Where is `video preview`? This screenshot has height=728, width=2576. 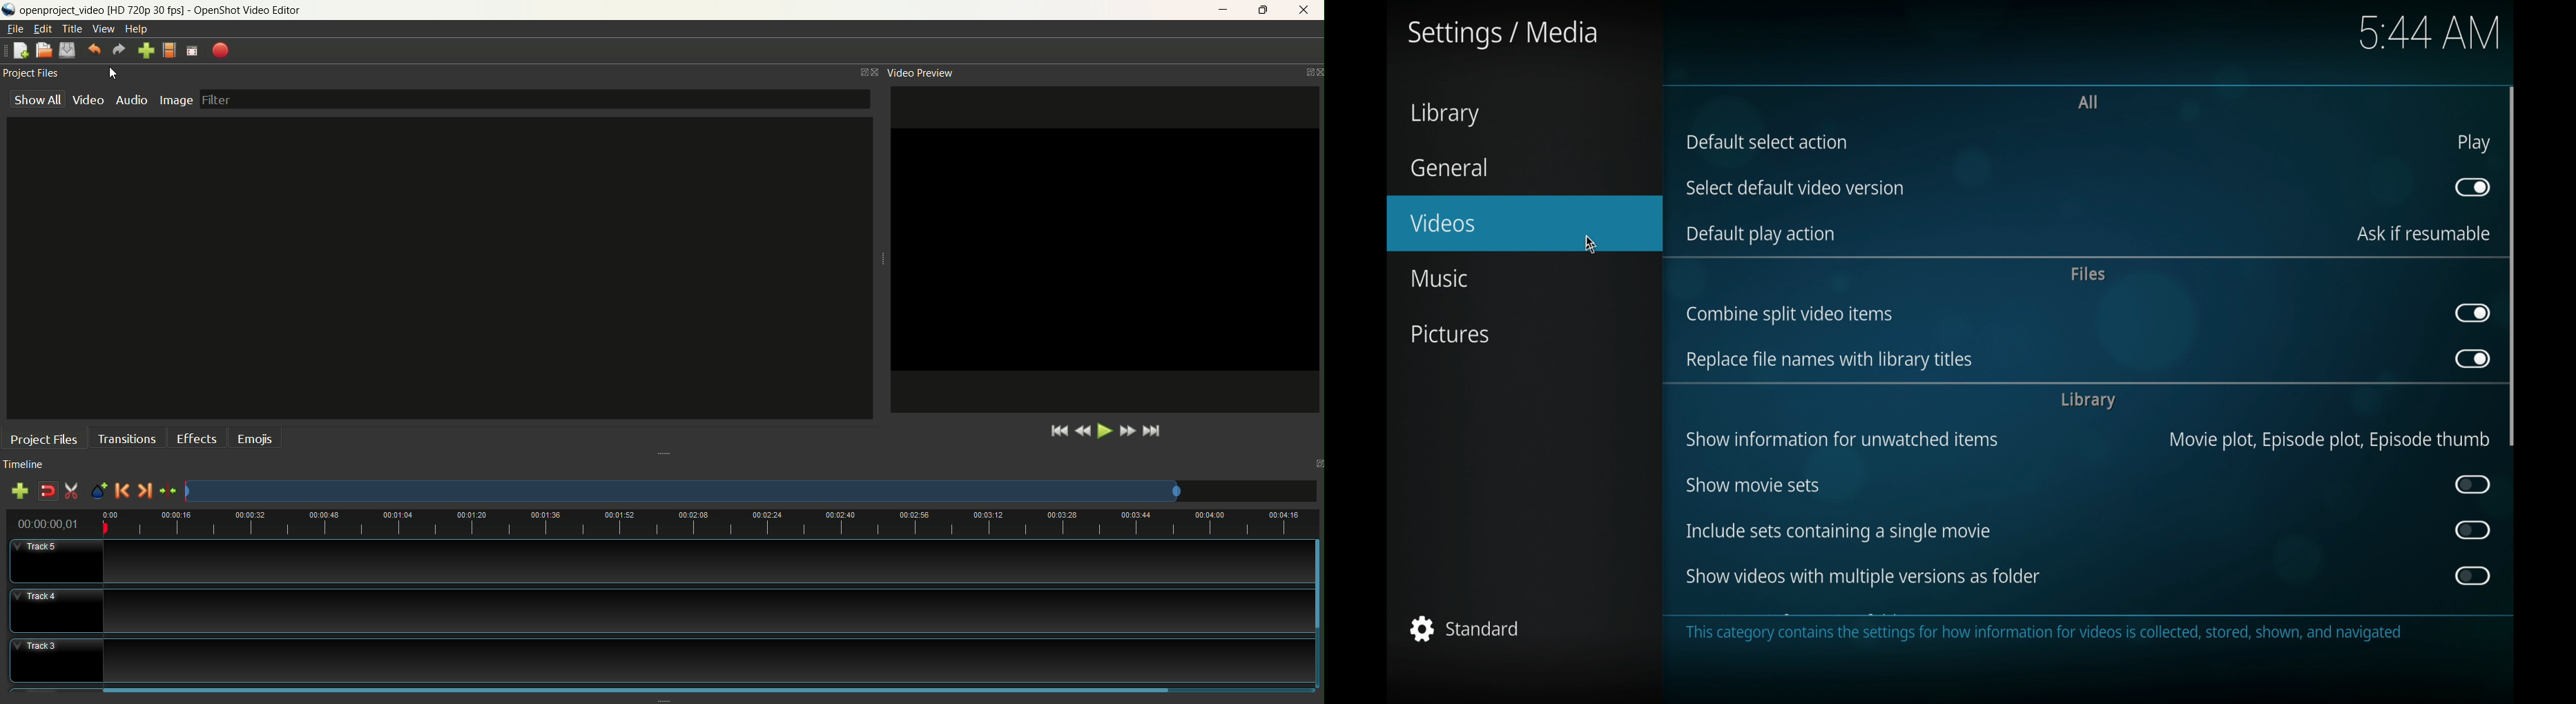
video preview is located at coordinates (922, 72).